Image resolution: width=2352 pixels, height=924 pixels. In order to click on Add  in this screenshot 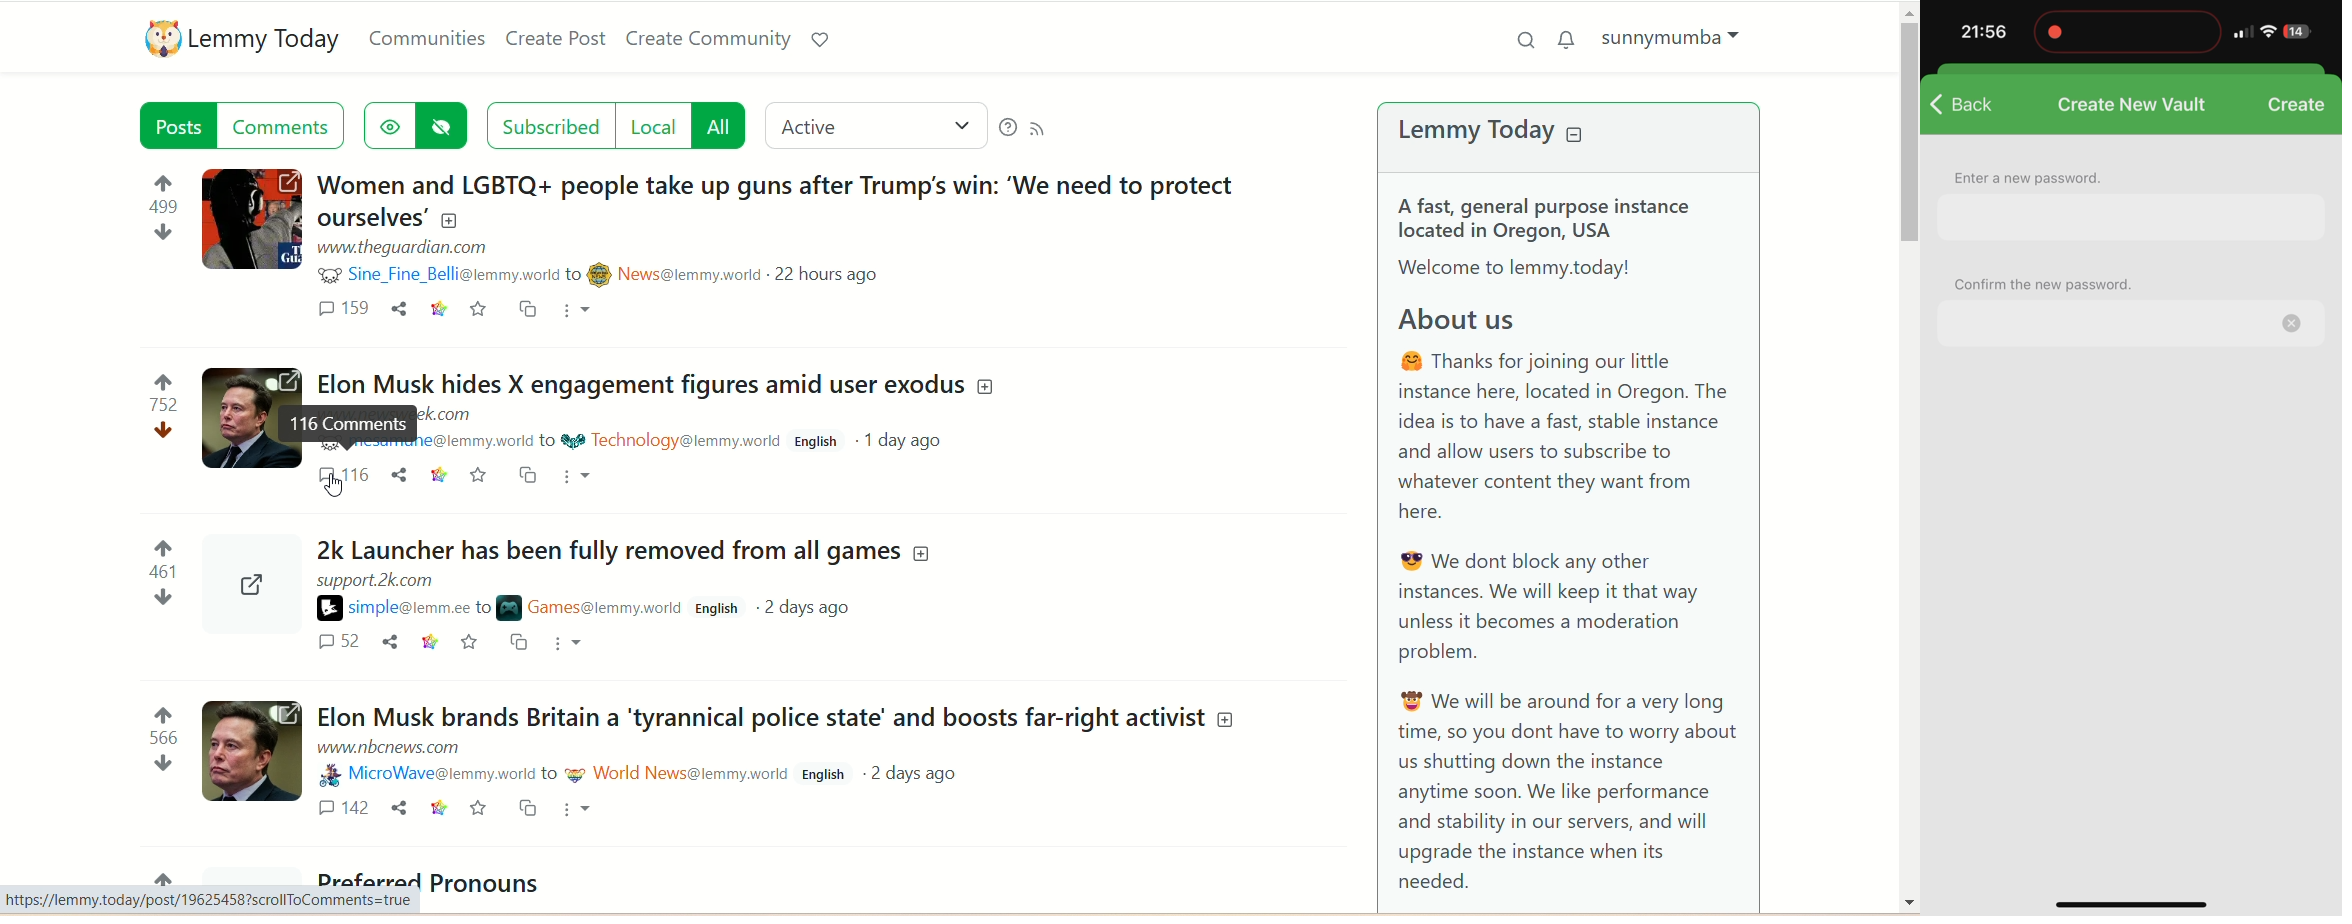, I will do `click(449, 220)`.